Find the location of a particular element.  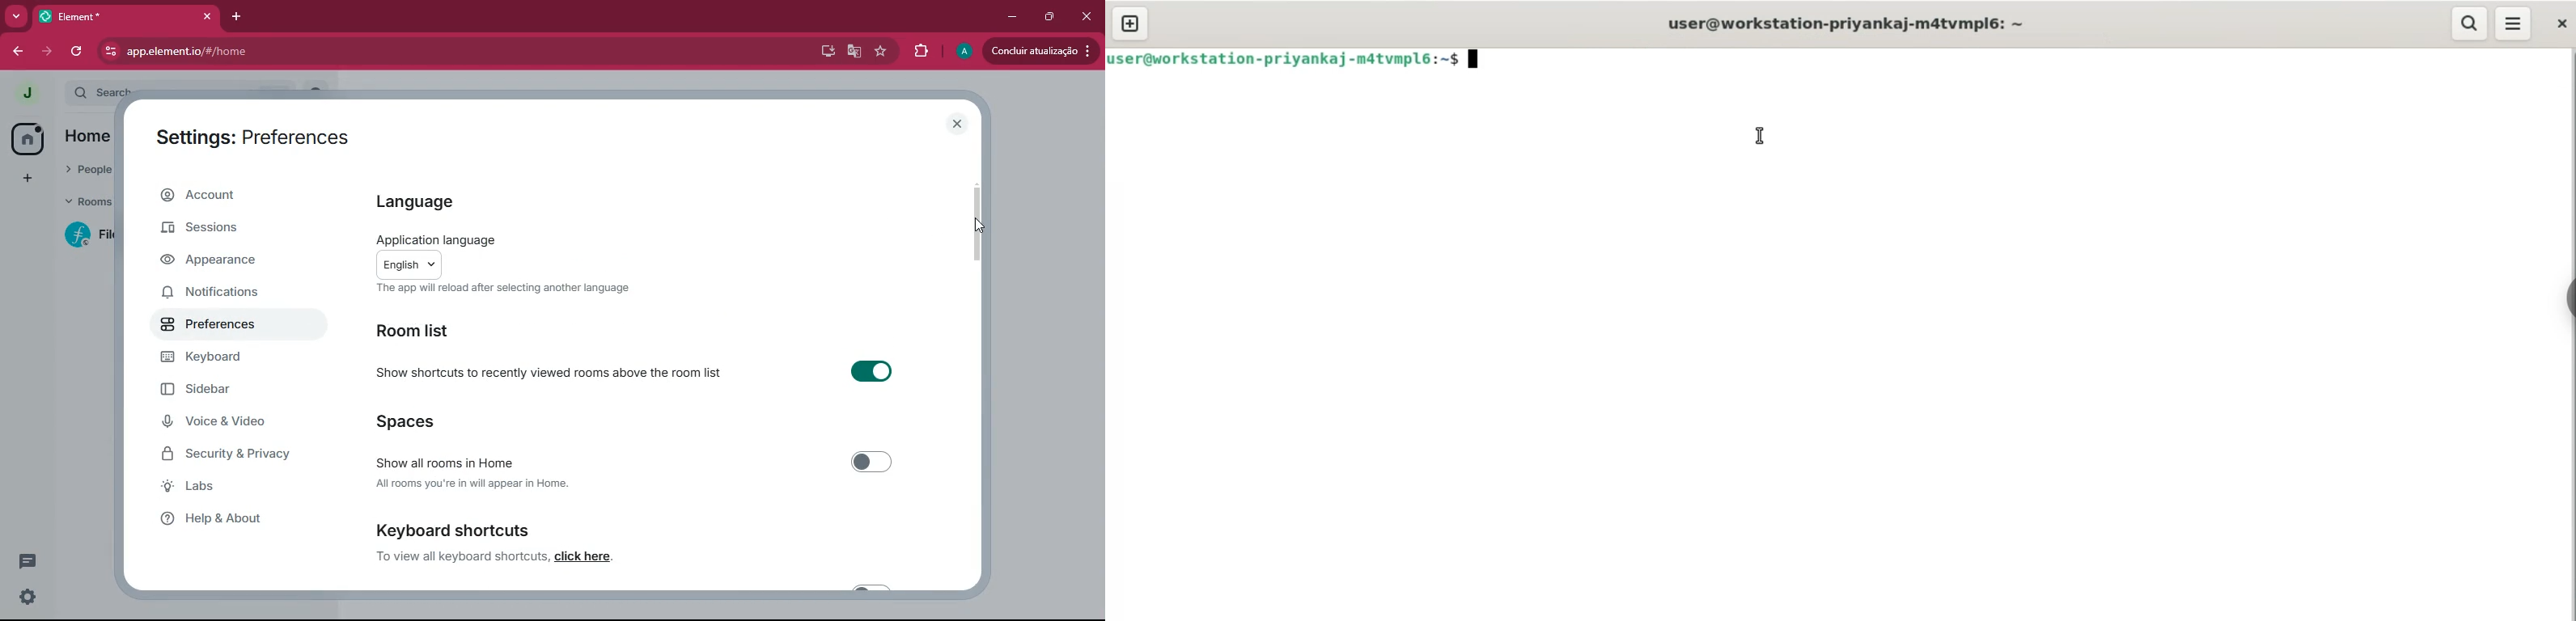

forward is located at coordinates (47, 50).